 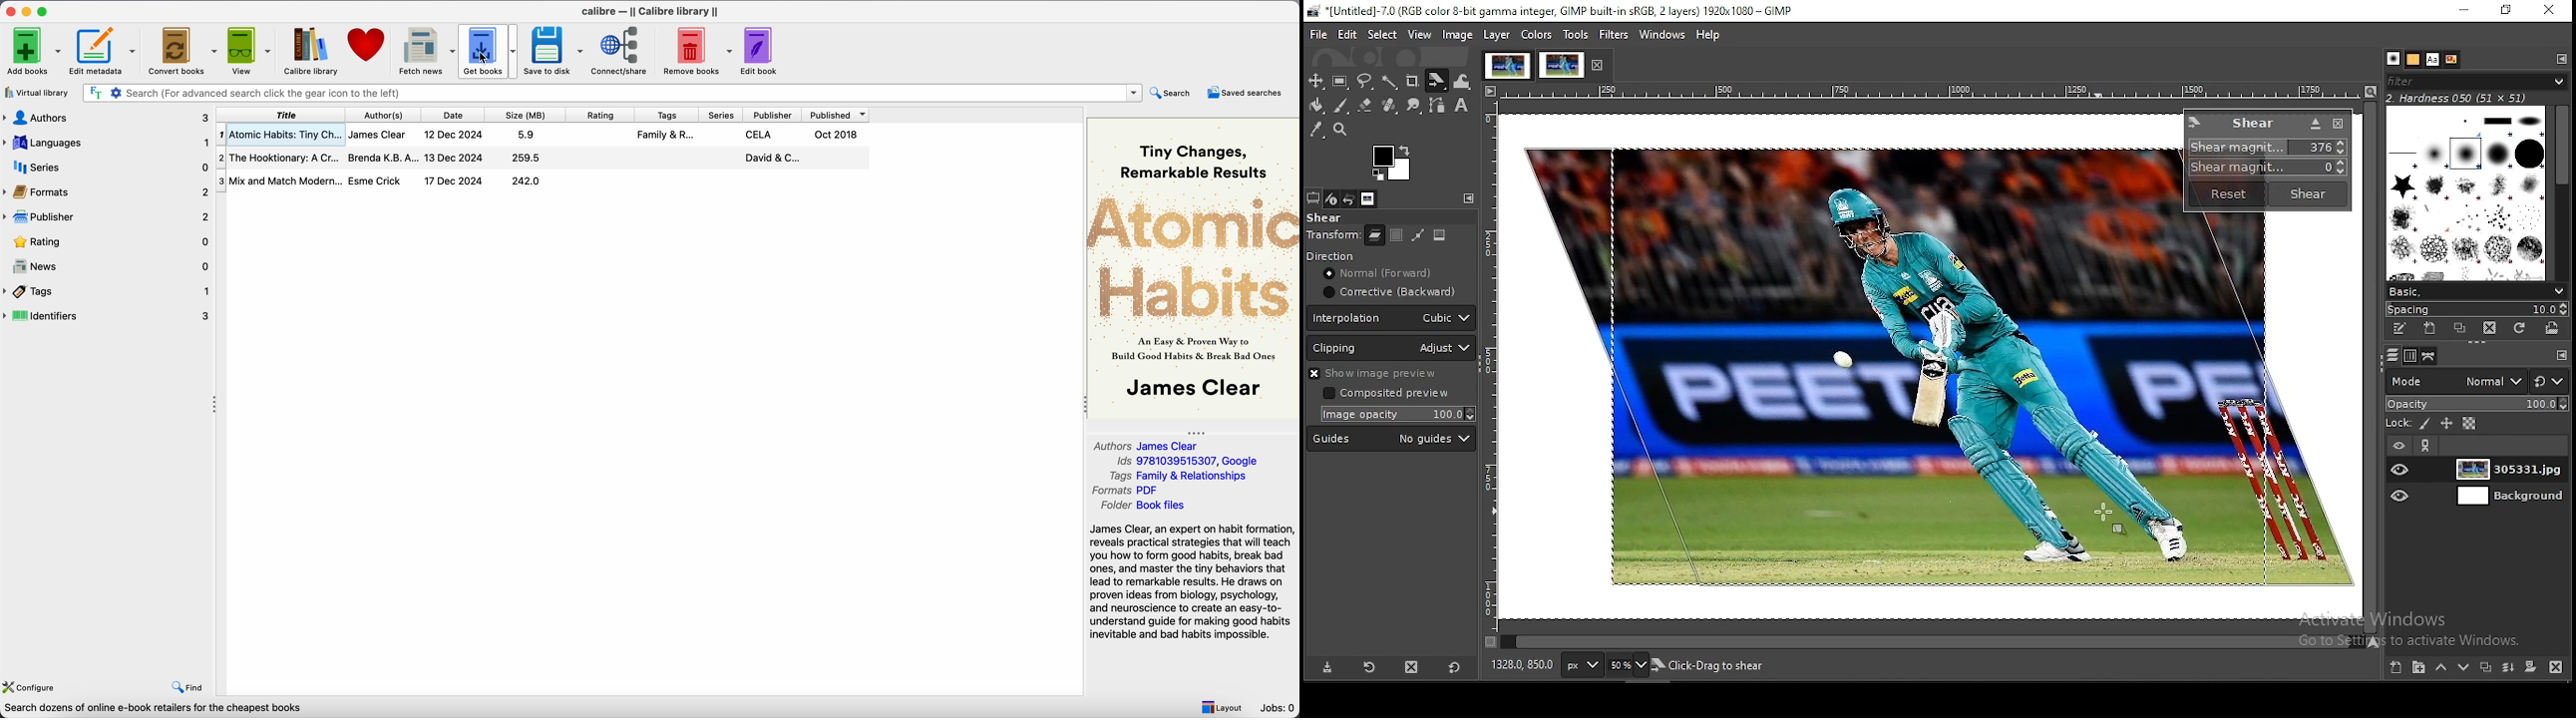 What do you see at coordinates (1411, 666) in the screenshot?
I see `delete this layer` at bounding box center [1411, 666].